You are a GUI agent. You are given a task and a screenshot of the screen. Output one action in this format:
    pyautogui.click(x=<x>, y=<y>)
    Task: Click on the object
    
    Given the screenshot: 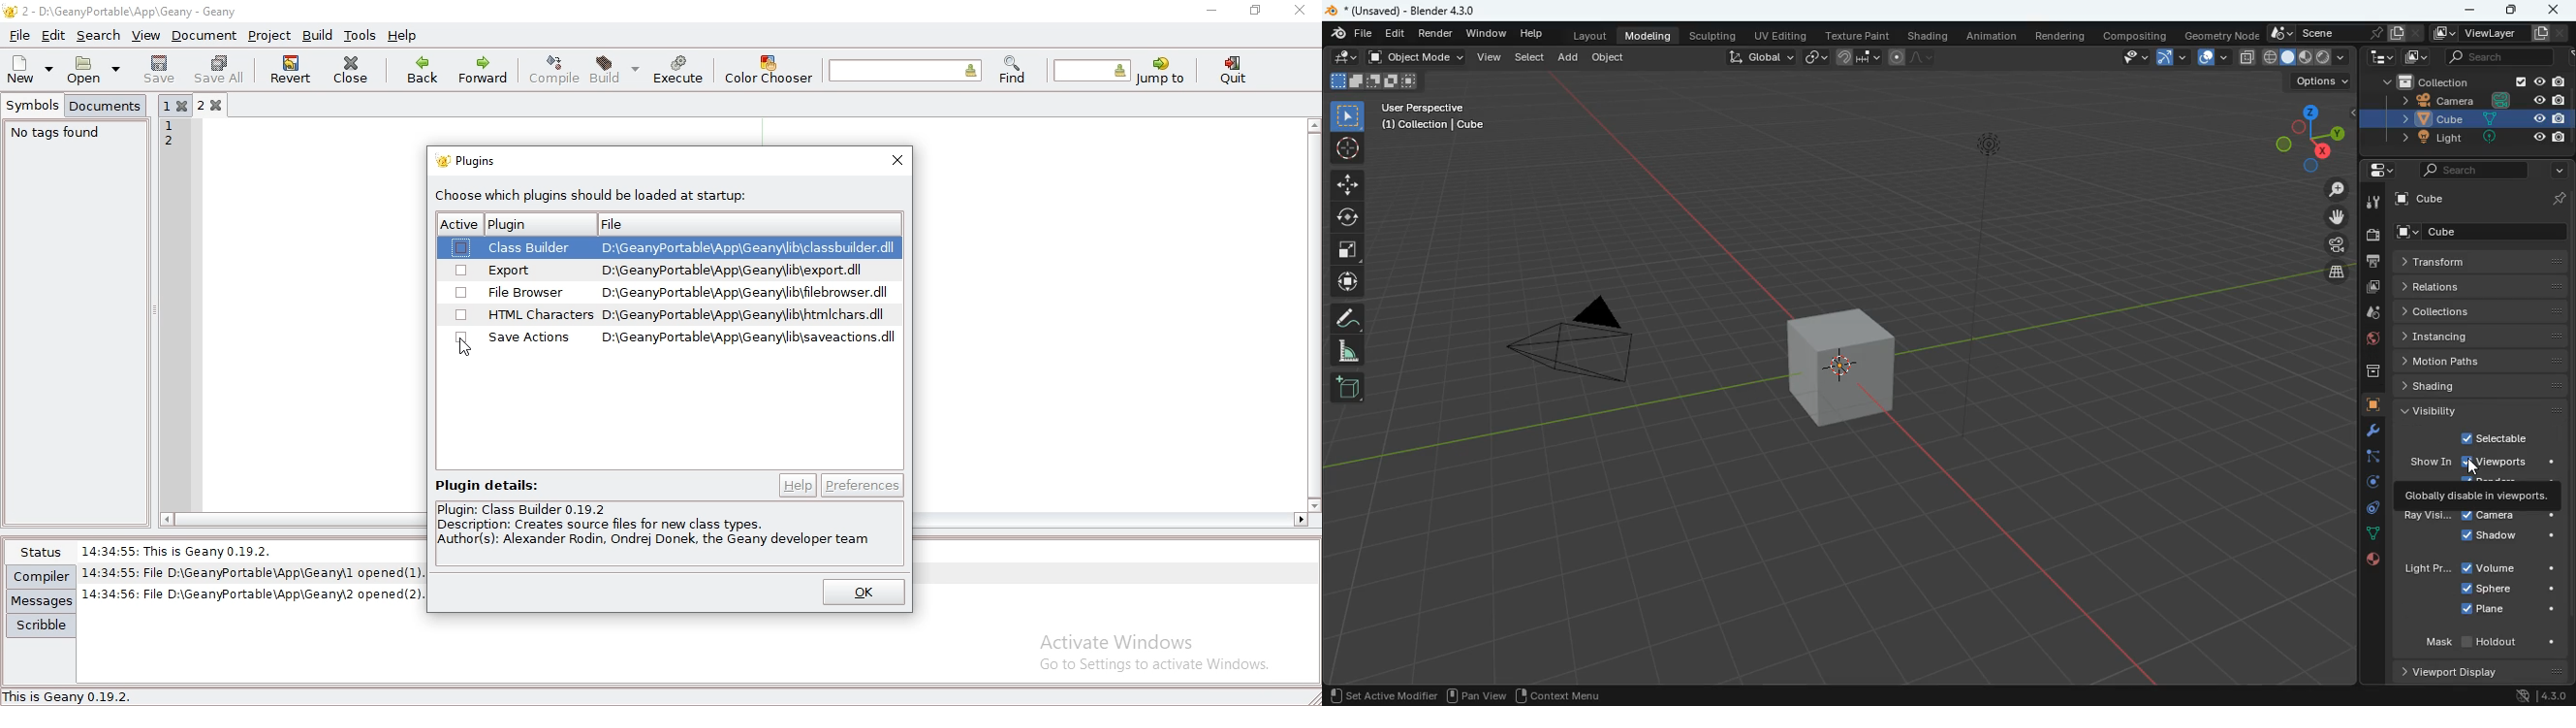 What is the action you would take?
    pyautogui.click(x=1609, y=56)
    